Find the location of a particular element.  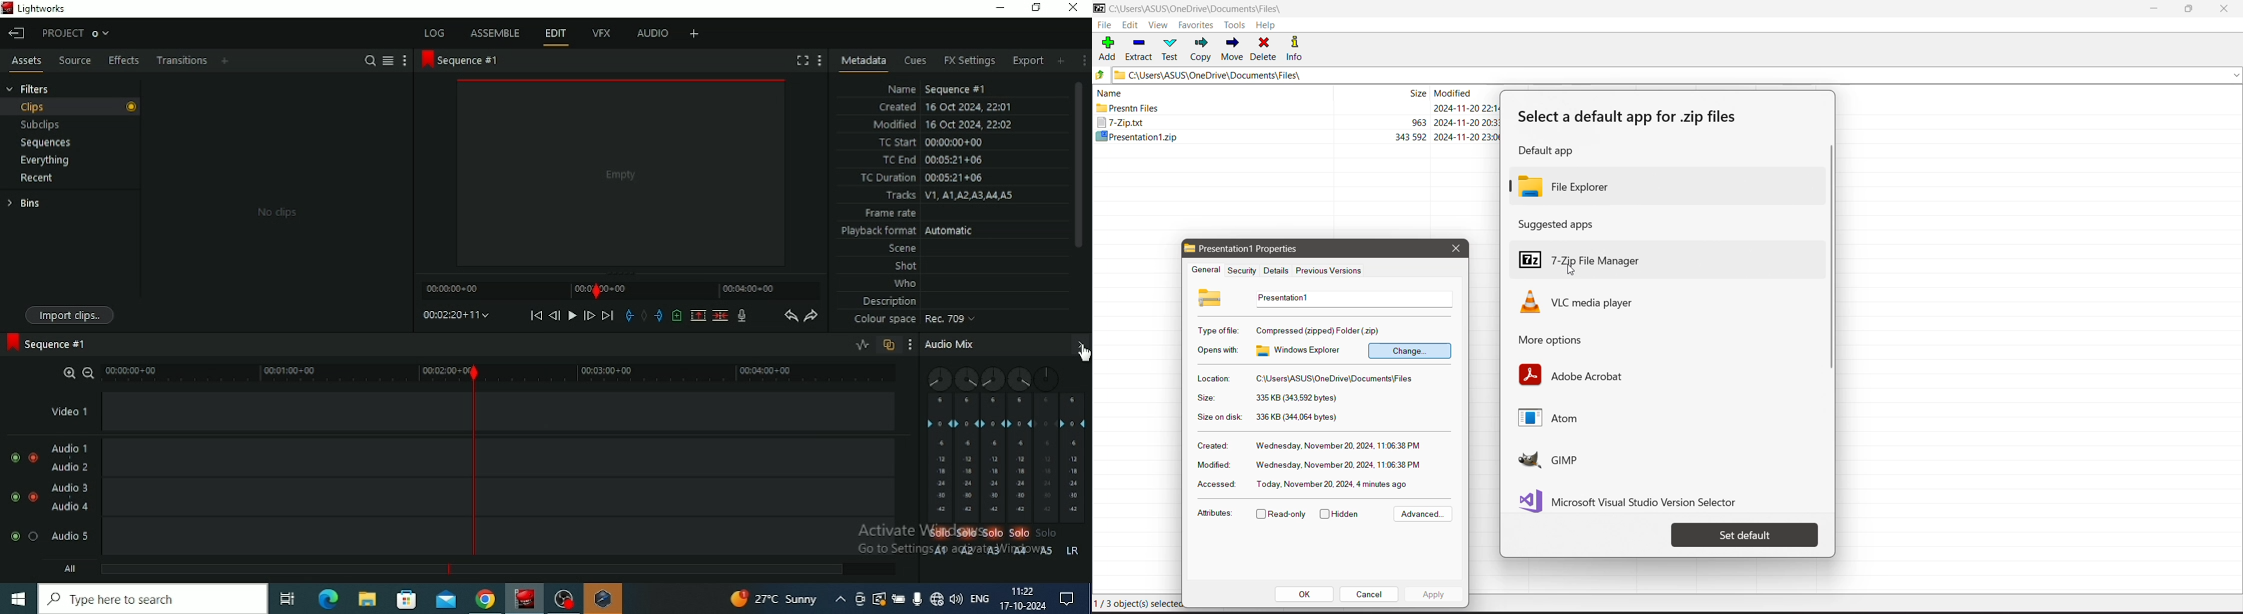

Notifications is located at coordinates (1067, 599).